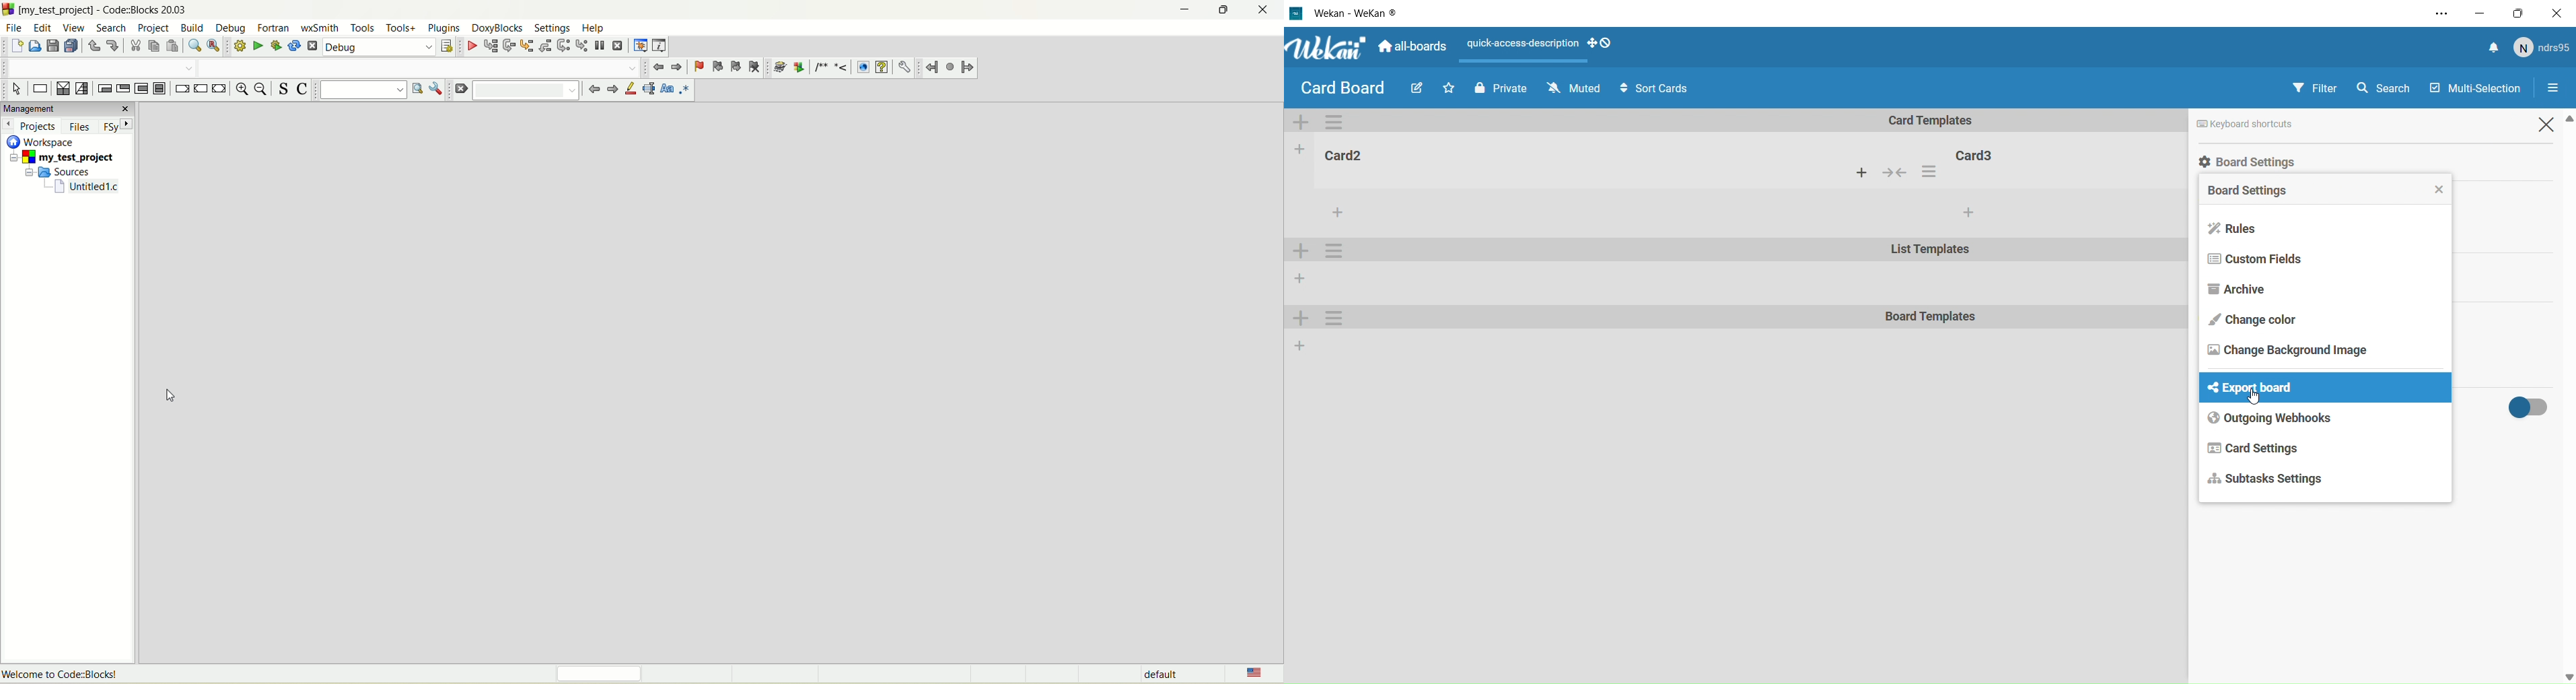 This screenshot has height=700, width=2576. Describe the element at coordinates (17, 90) in the screenshot. I see `select` at that location.